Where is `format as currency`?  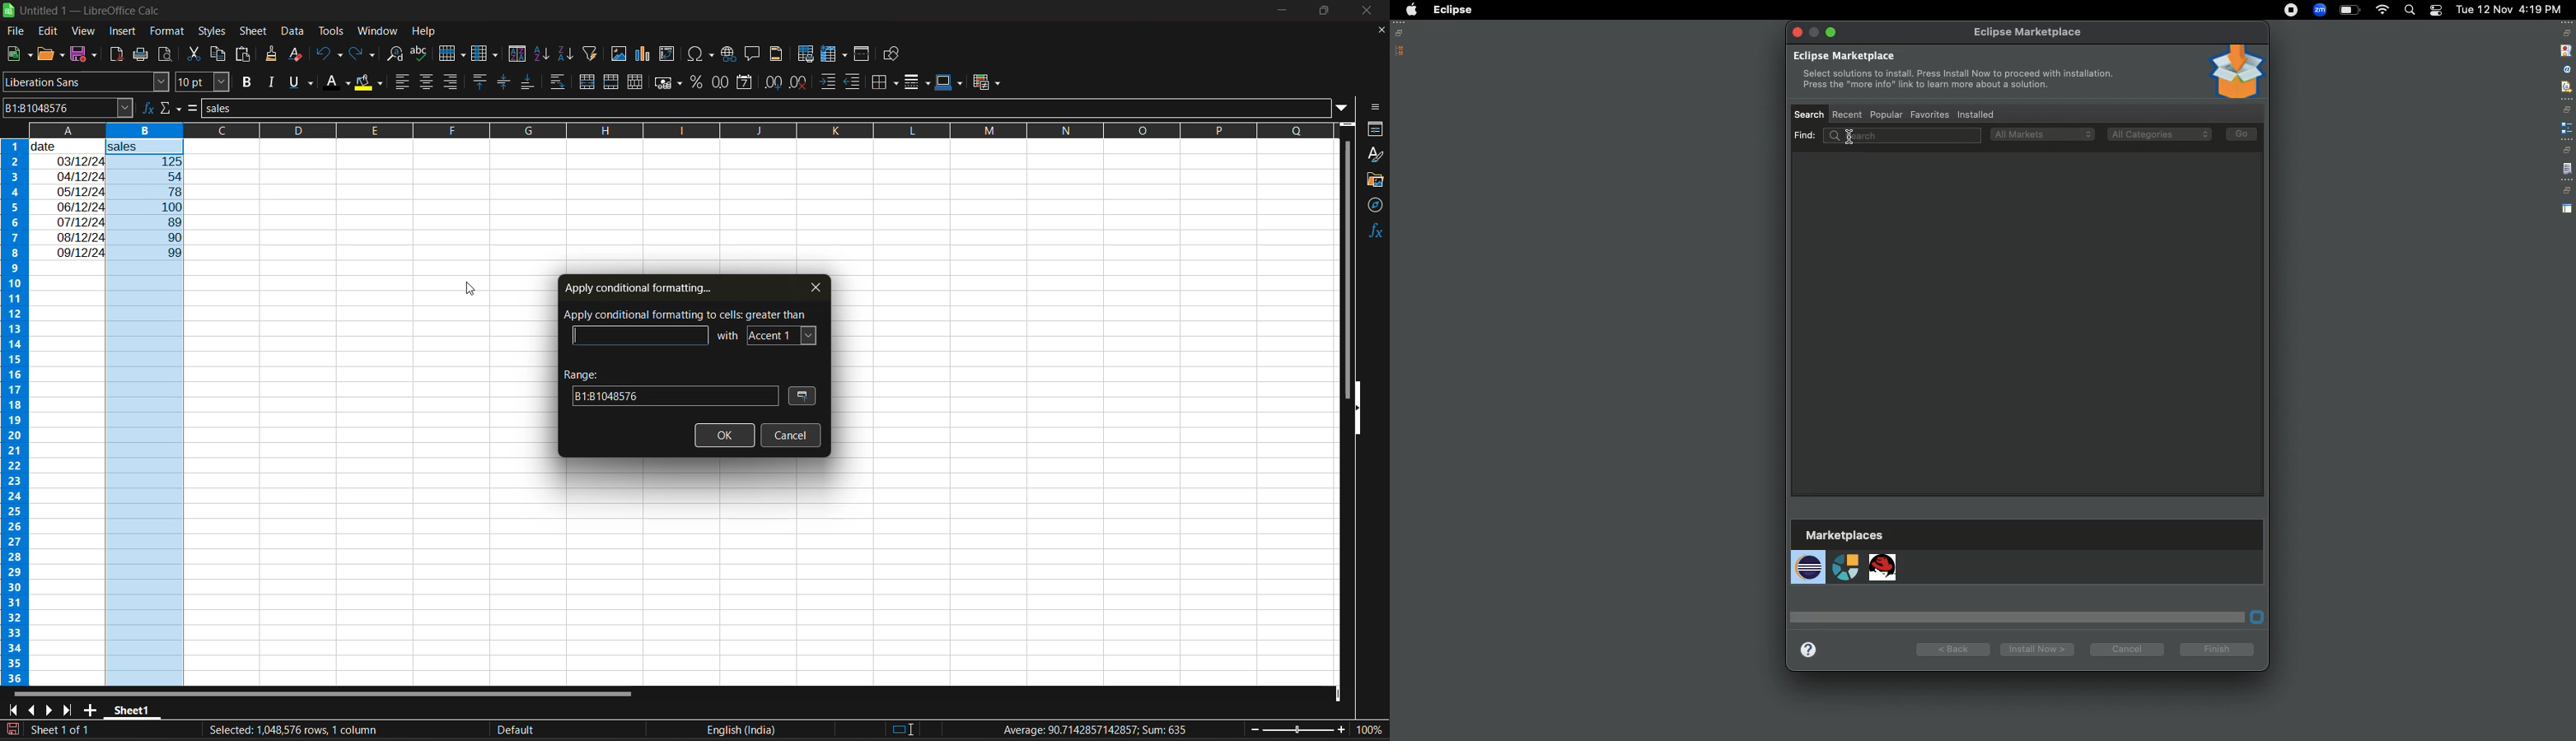 format as currency is located at coordinates (668, 85).